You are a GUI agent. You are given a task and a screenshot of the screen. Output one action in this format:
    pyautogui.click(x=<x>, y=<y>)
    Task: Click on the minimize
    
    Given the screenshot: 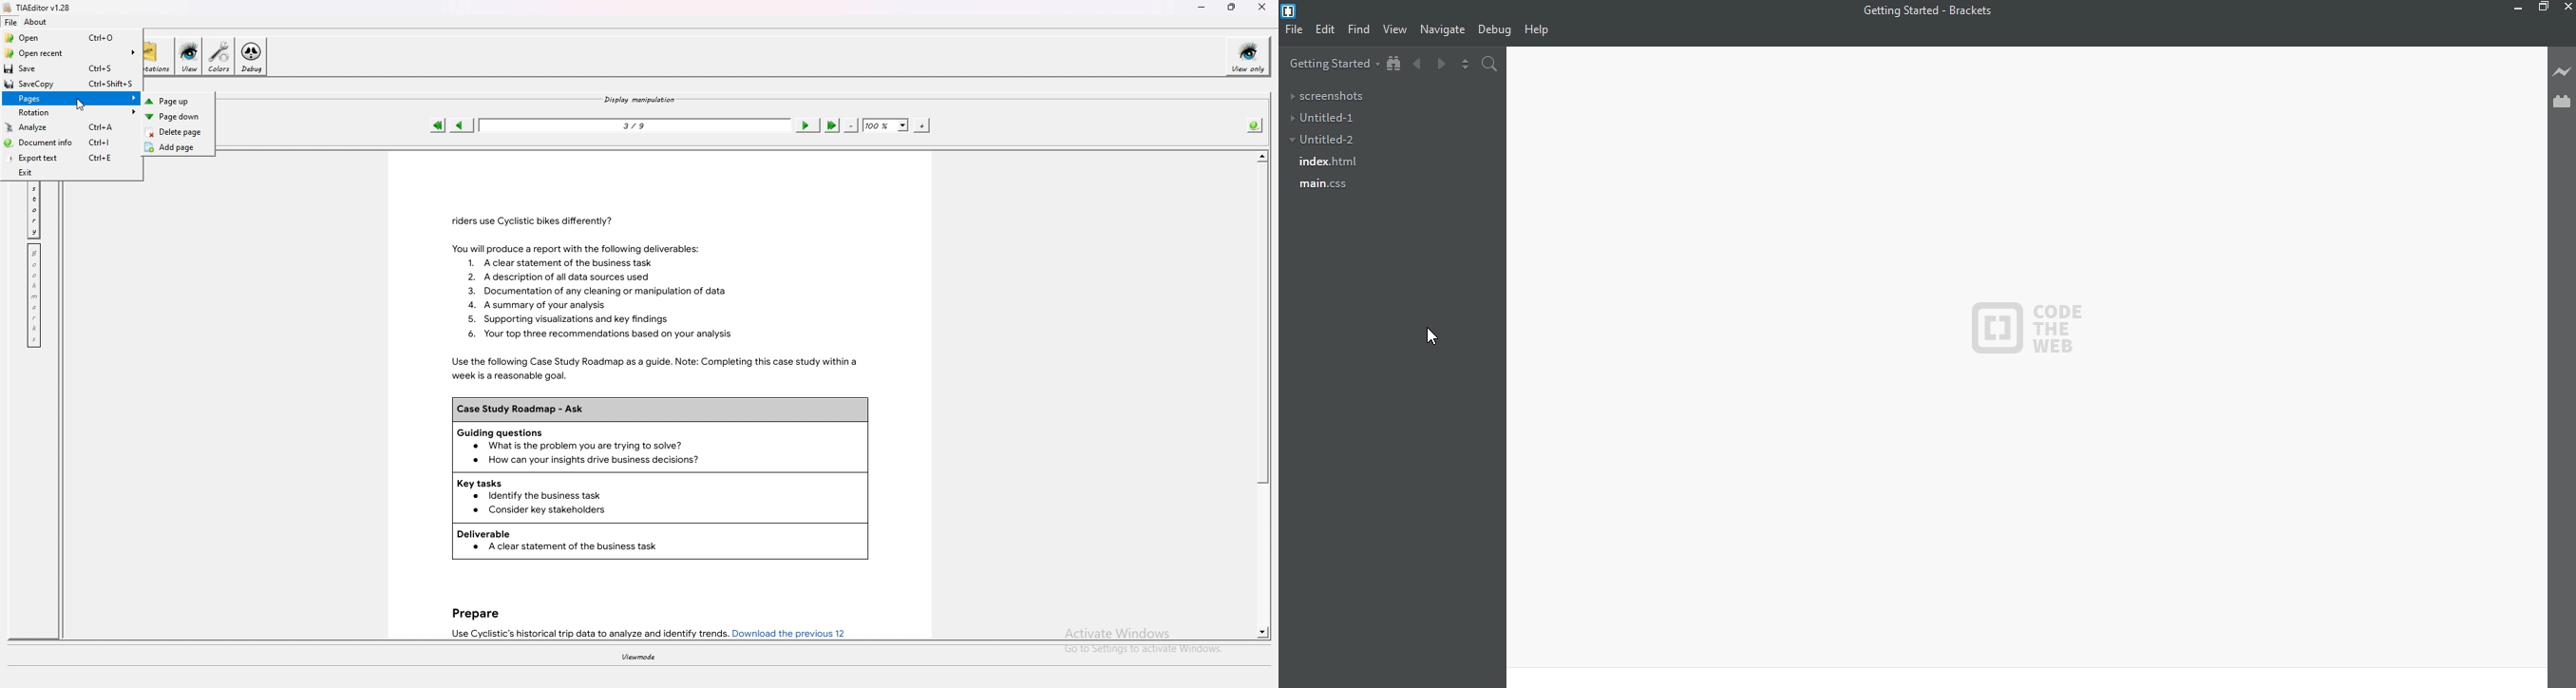 What is the action you would take?
    pyautogui.click(x=2514, y=9)
    